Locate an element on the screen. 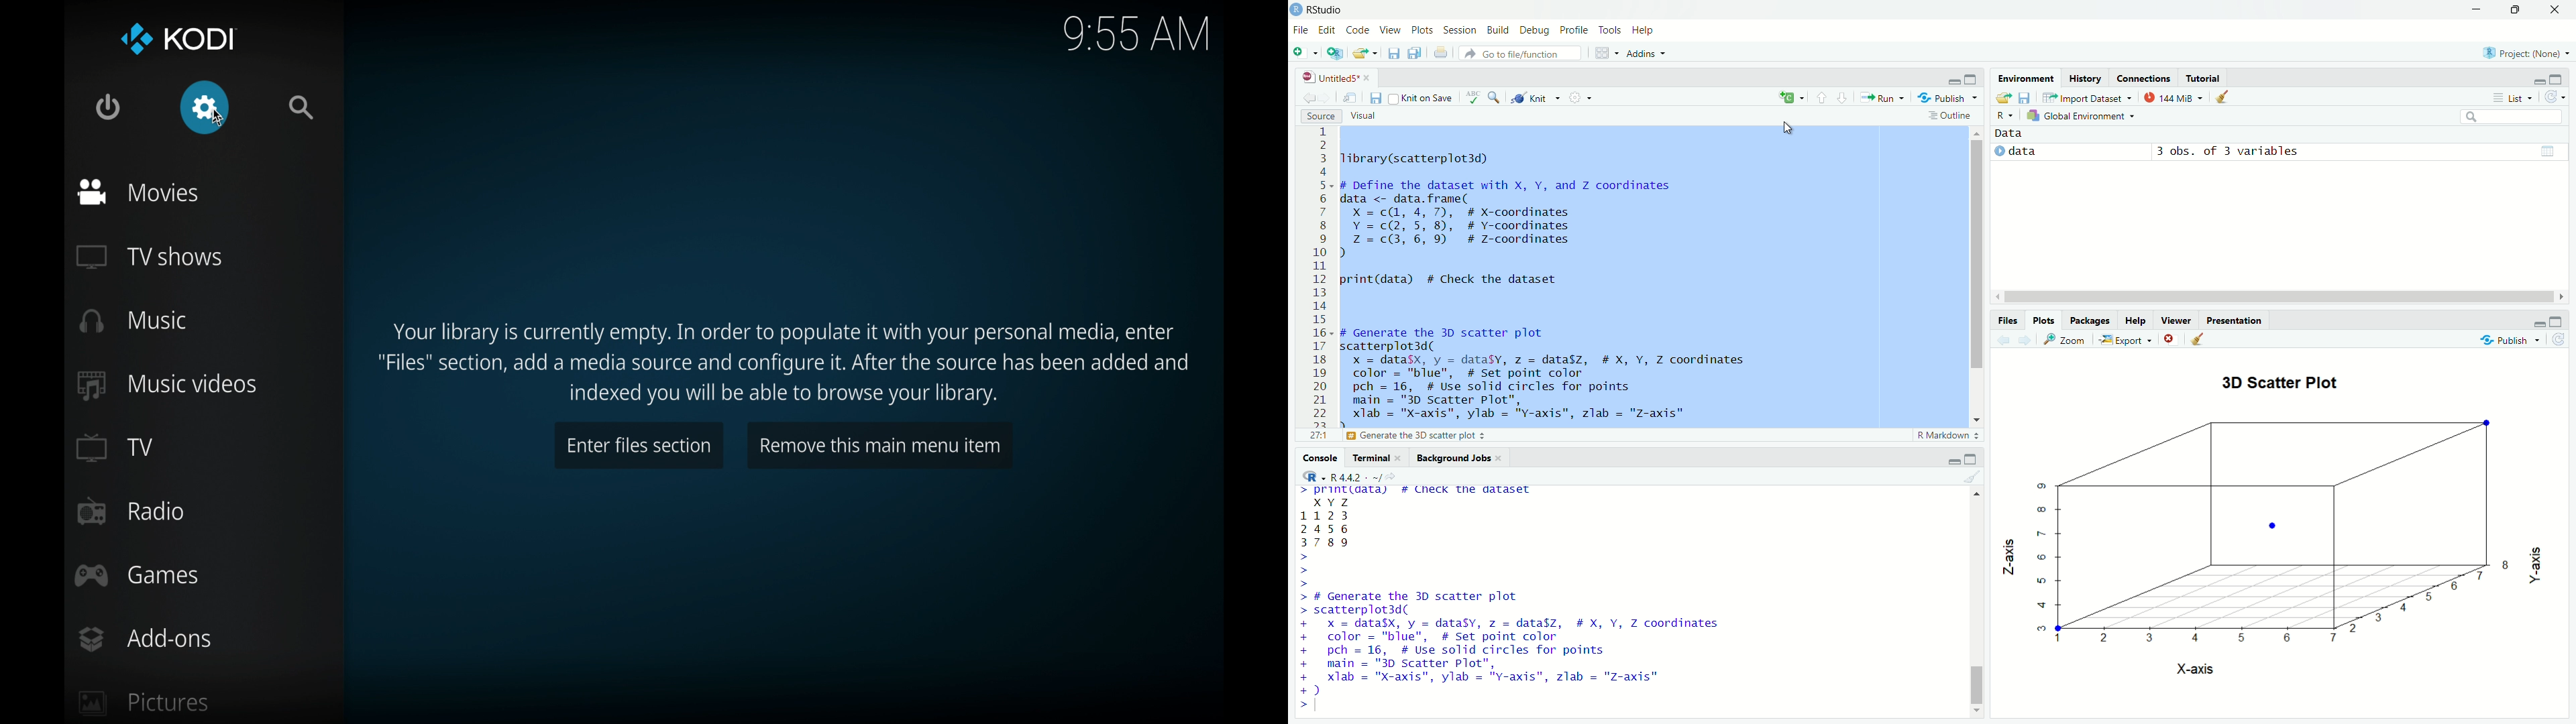  workspace panes is located at coordinates (1606, 53).